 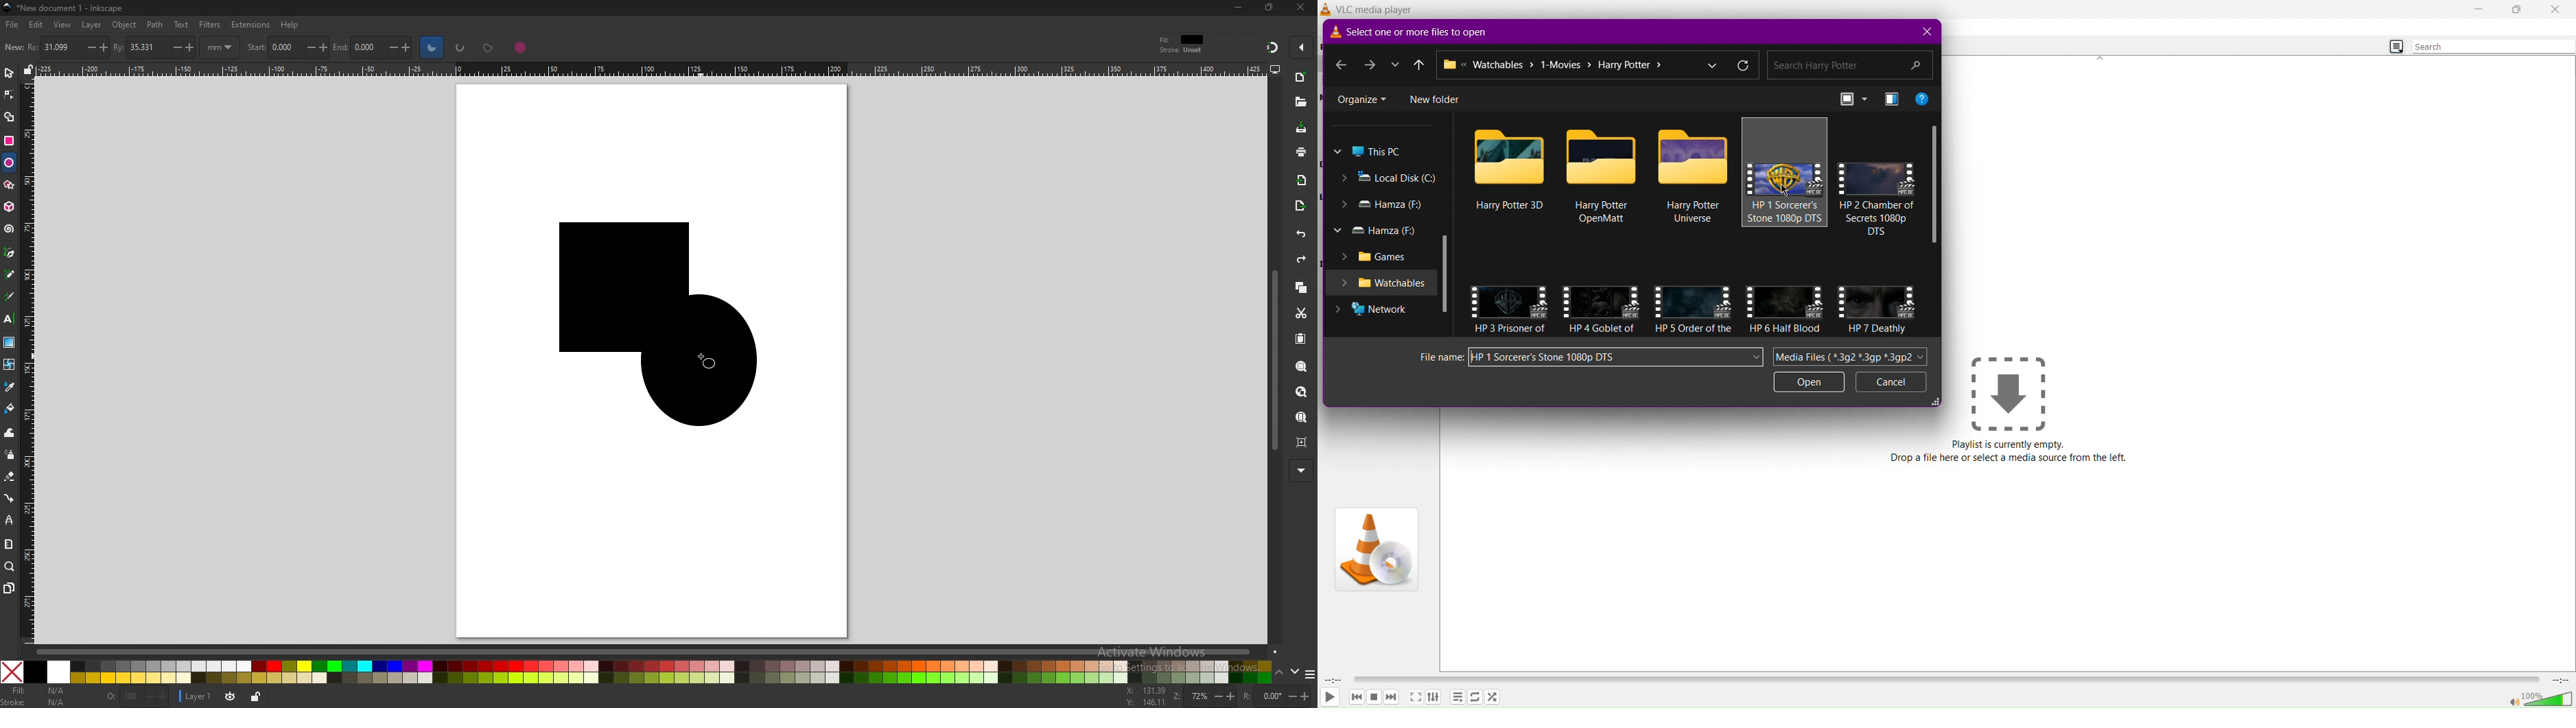 What do you see at coordinates (1280, 673) in the screenshot?
I see `up` at bounding box center [1280, 673].